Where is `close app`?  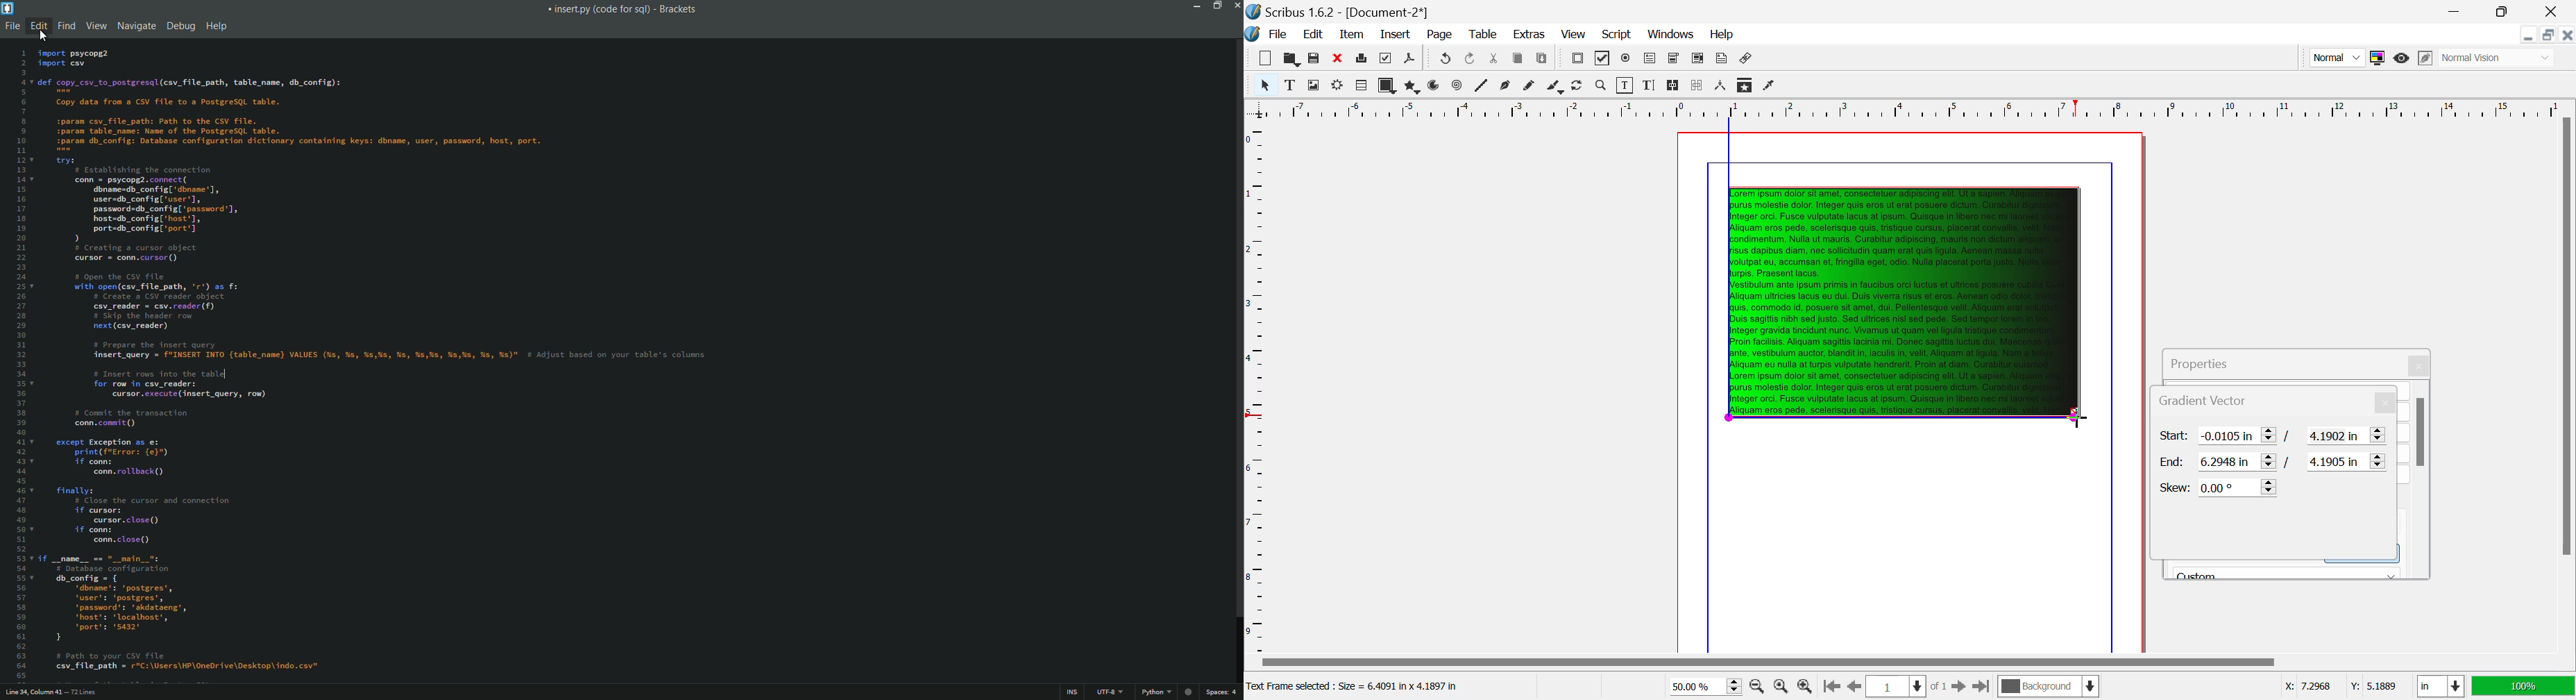 close app is located at coordinates (1236, 6).